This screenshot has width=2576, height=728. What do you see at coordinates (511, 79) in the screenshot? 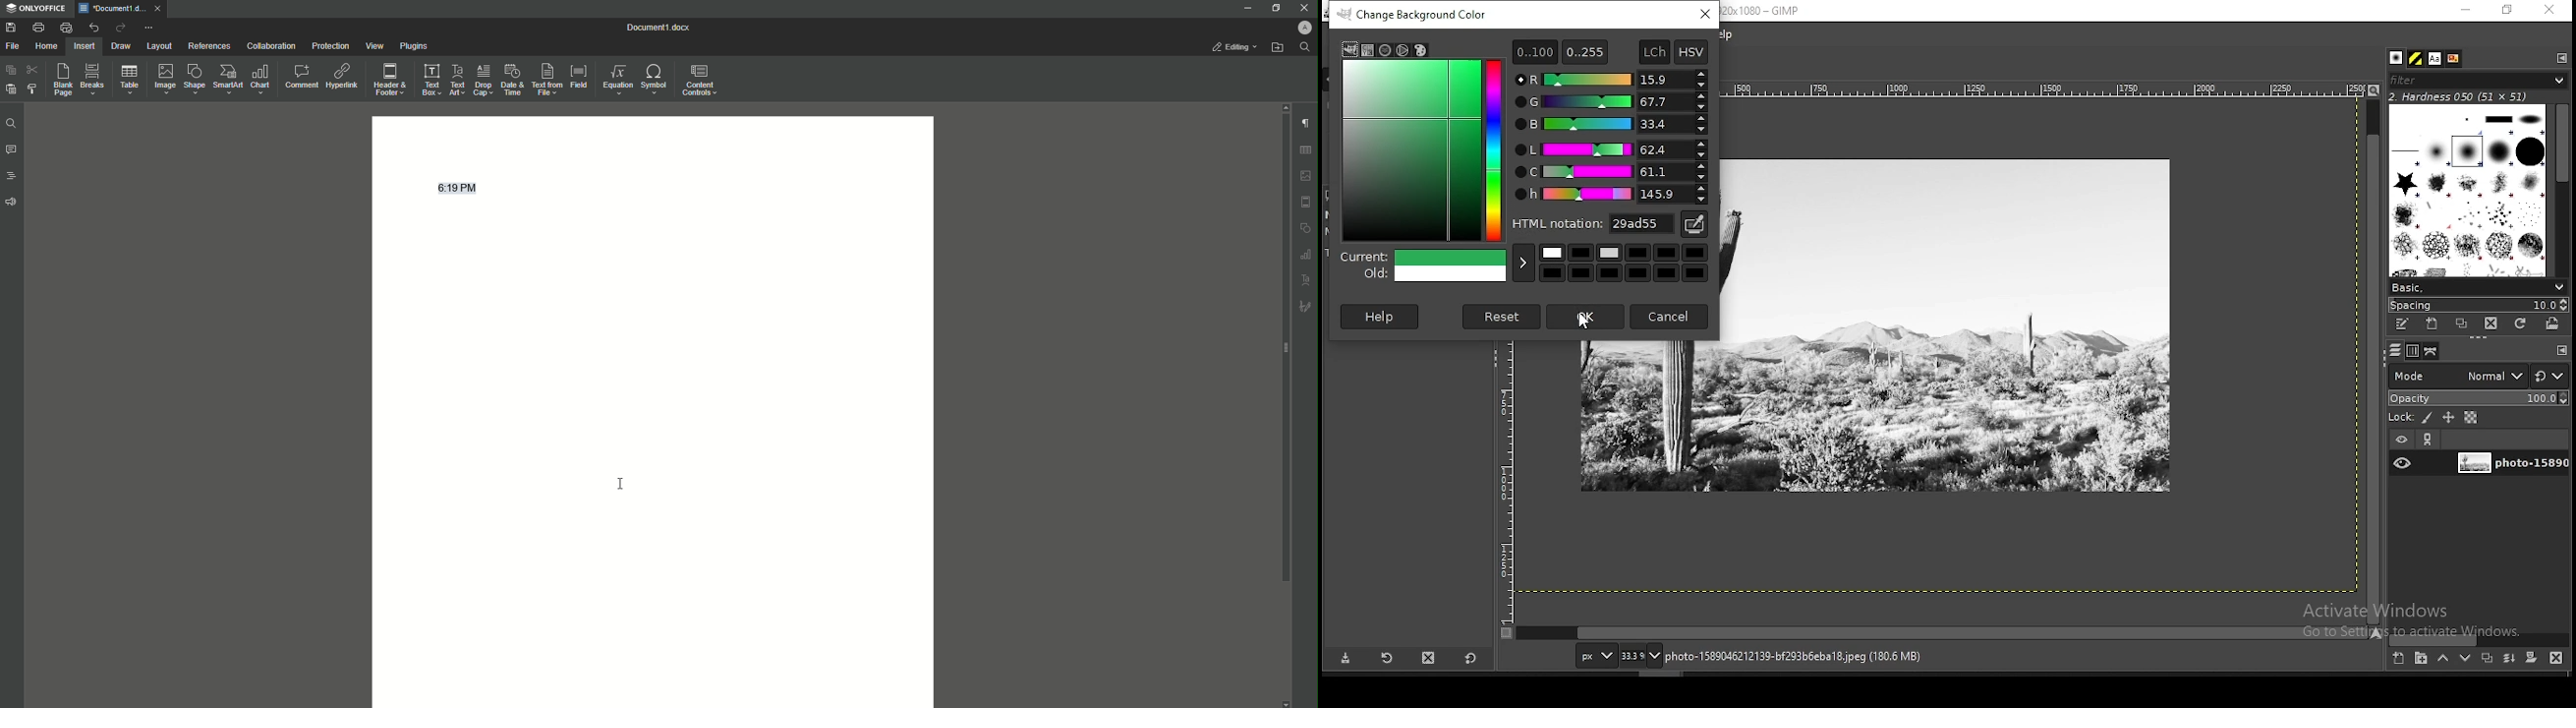
I see `Date and Time` at bounding box center [511, 79].